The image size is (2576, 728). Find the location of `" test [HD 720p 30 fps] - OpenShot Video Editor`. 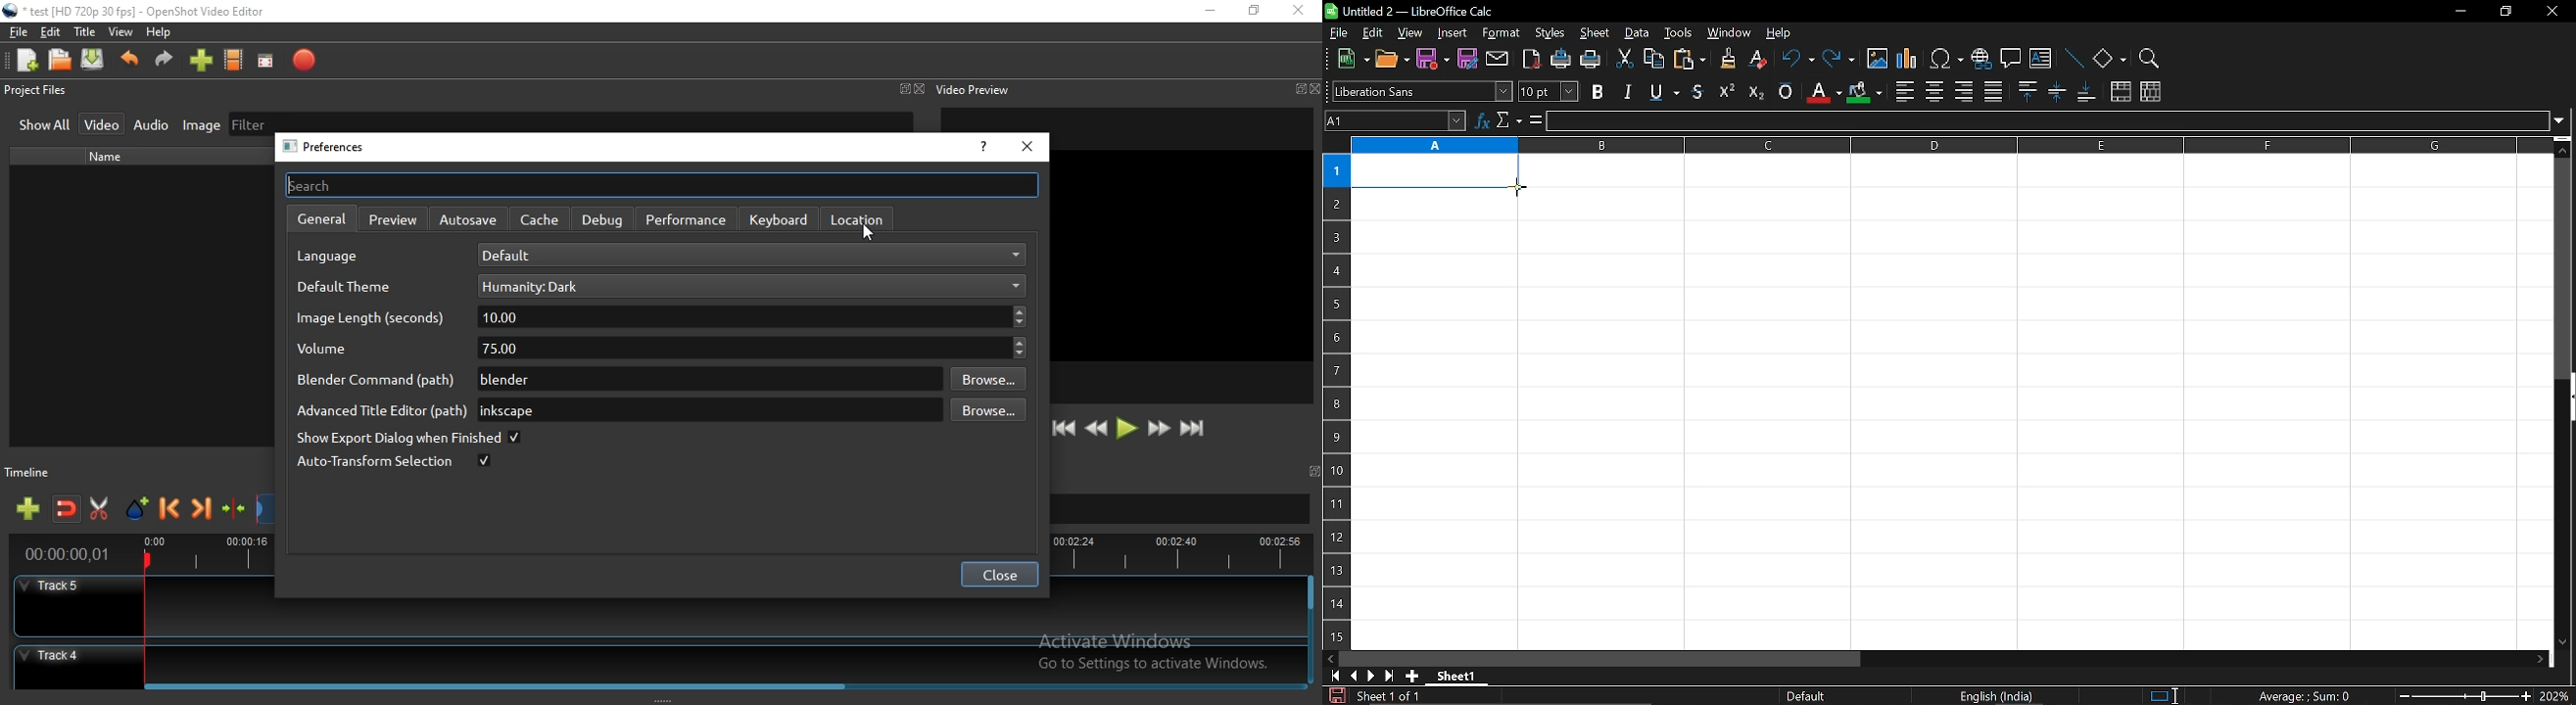

" test [HD 720p 30 fps] - OpenShot Video Editor is located at coordinates (144, 14).